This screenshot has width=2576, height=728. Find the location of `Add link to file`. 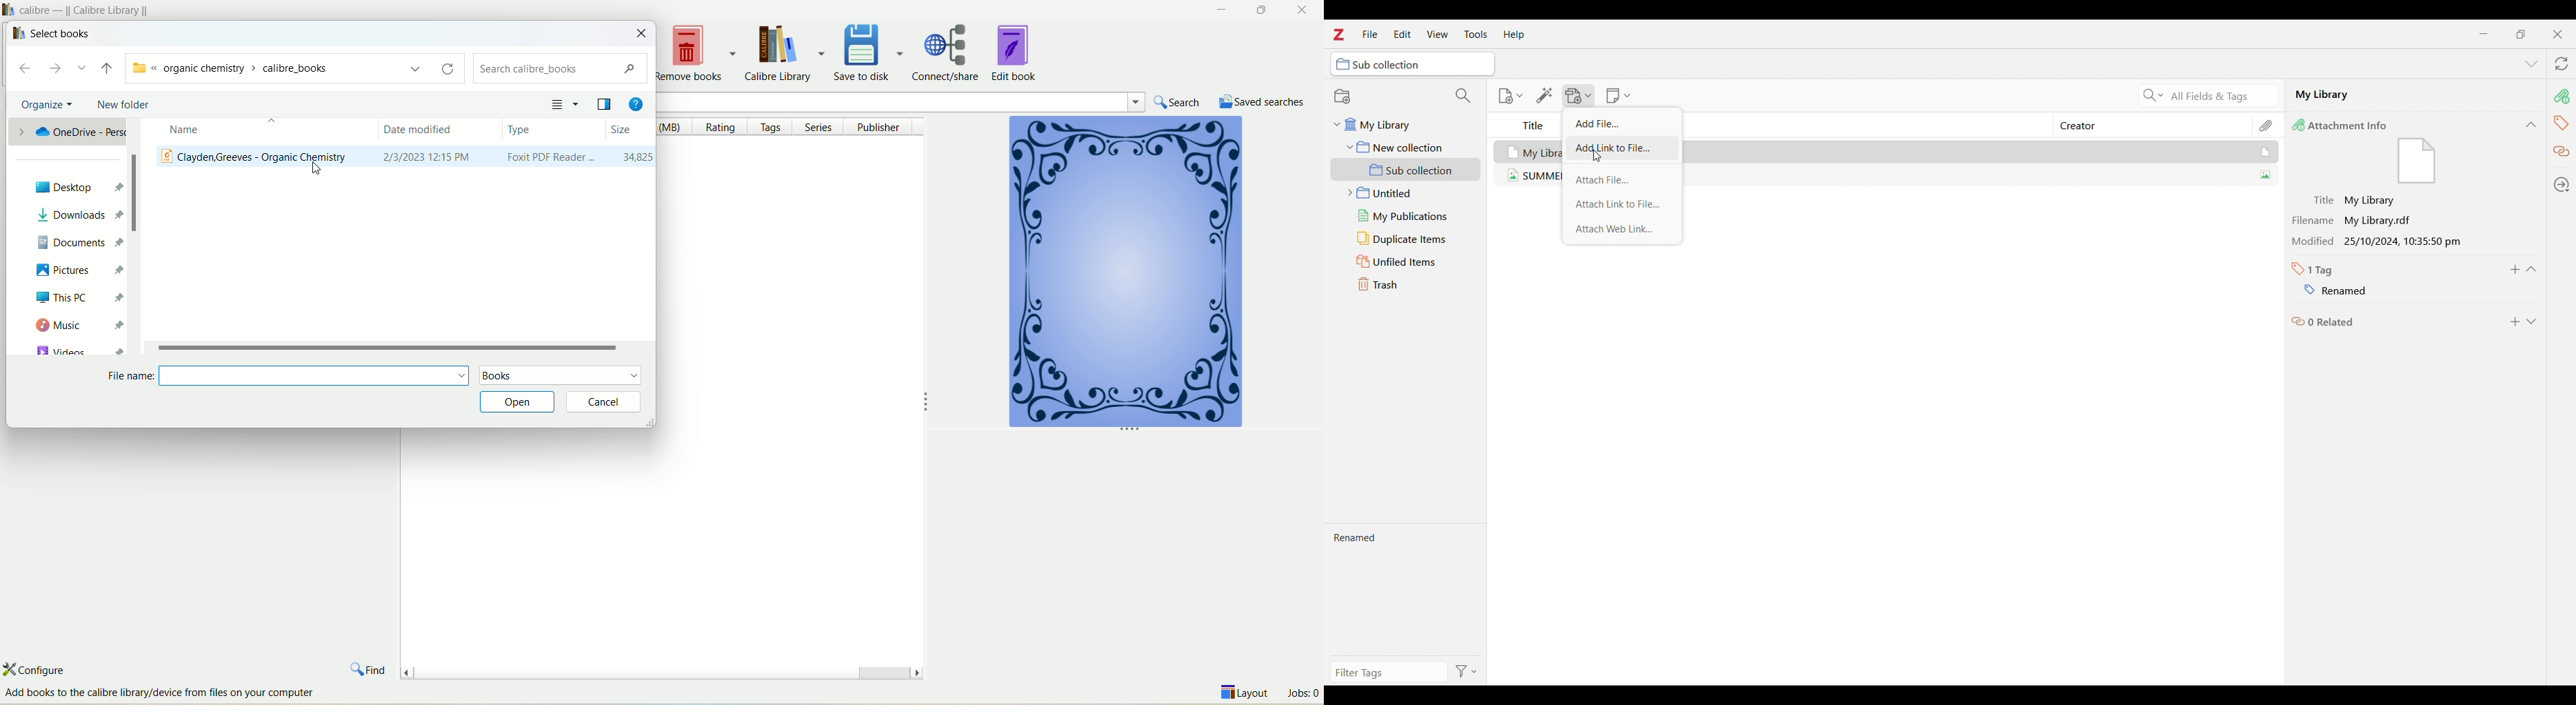

Add link to file is located at coordinates (1622, 149).